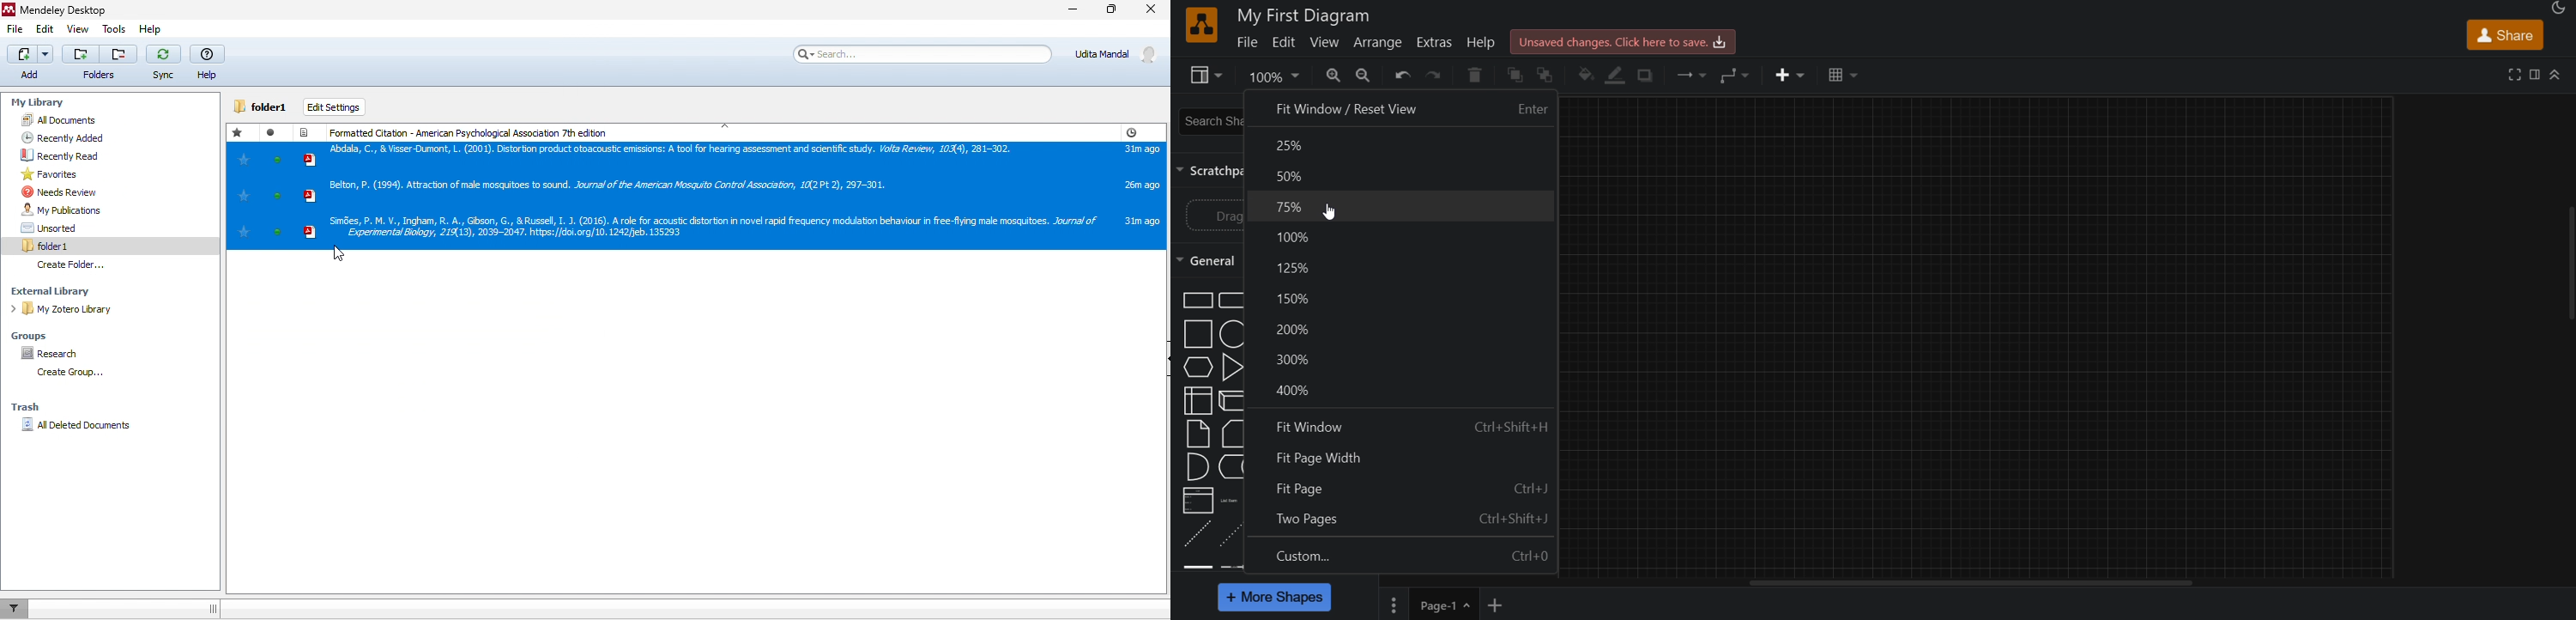 This screenshot has width=2576, height=644. Describe the element at coordinates (1203, 77) in the screenshot. I see `view` at that location.